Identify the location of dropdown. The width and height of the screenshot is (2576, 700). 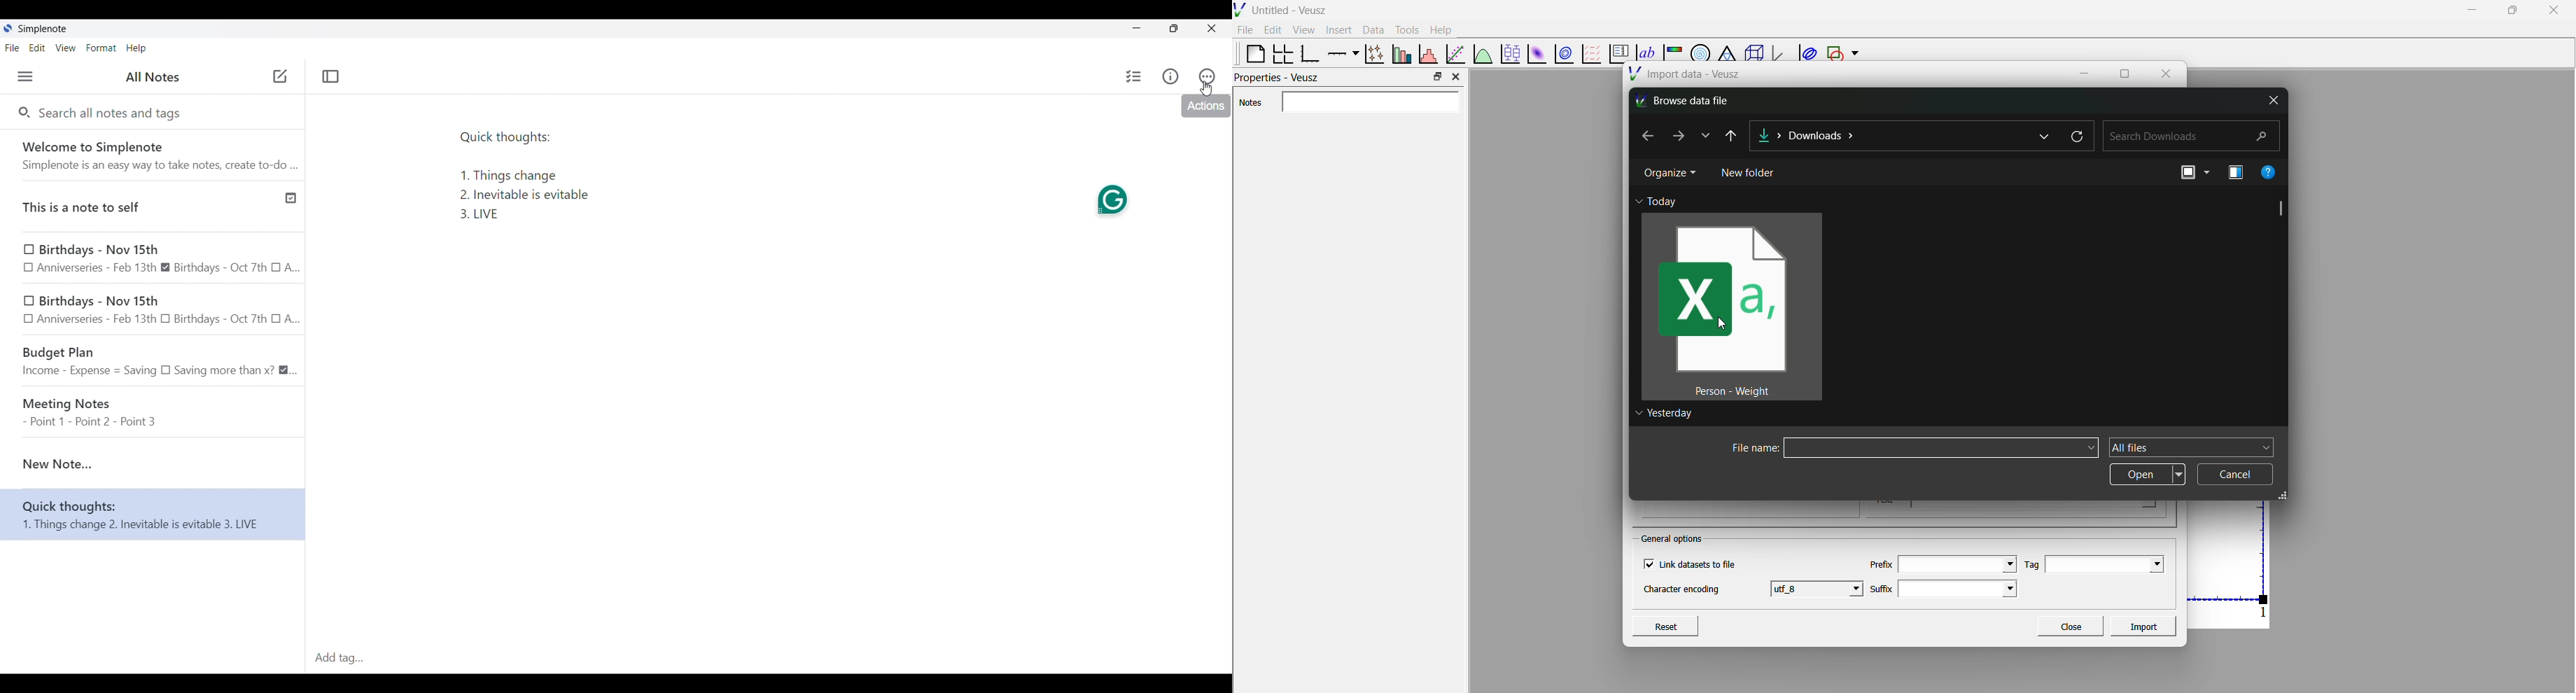
(1855, 54).